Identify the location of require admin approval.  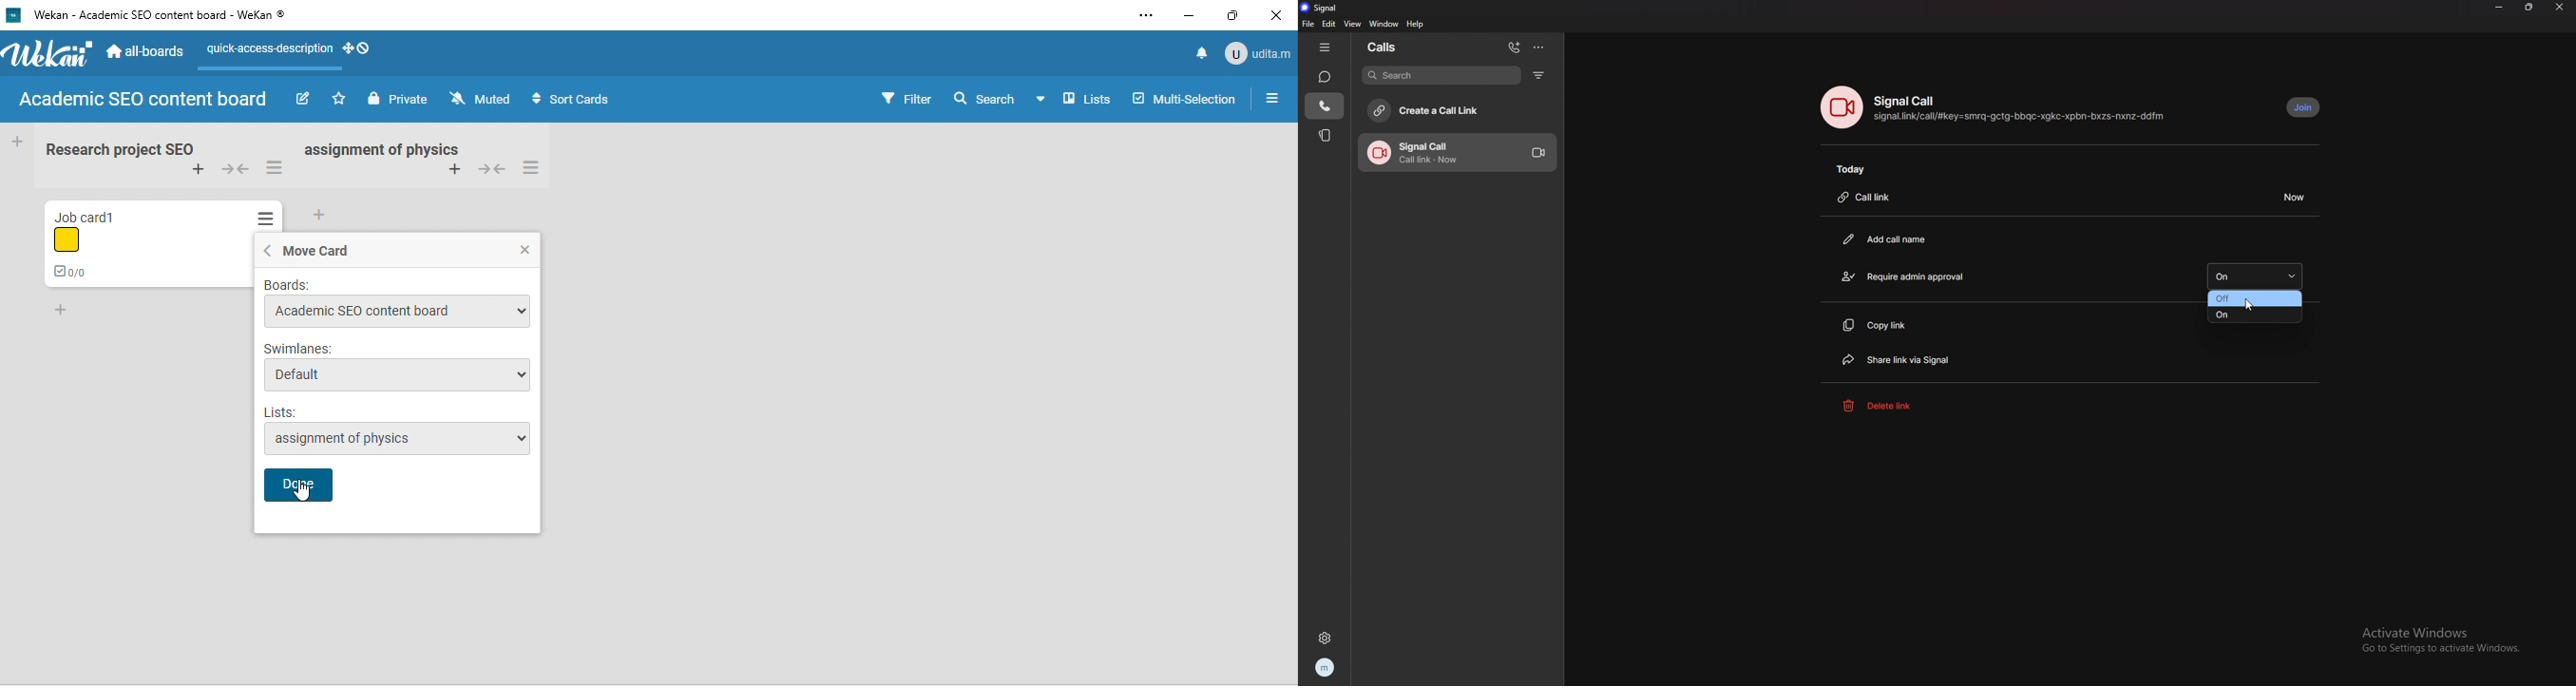
(1919, 276).